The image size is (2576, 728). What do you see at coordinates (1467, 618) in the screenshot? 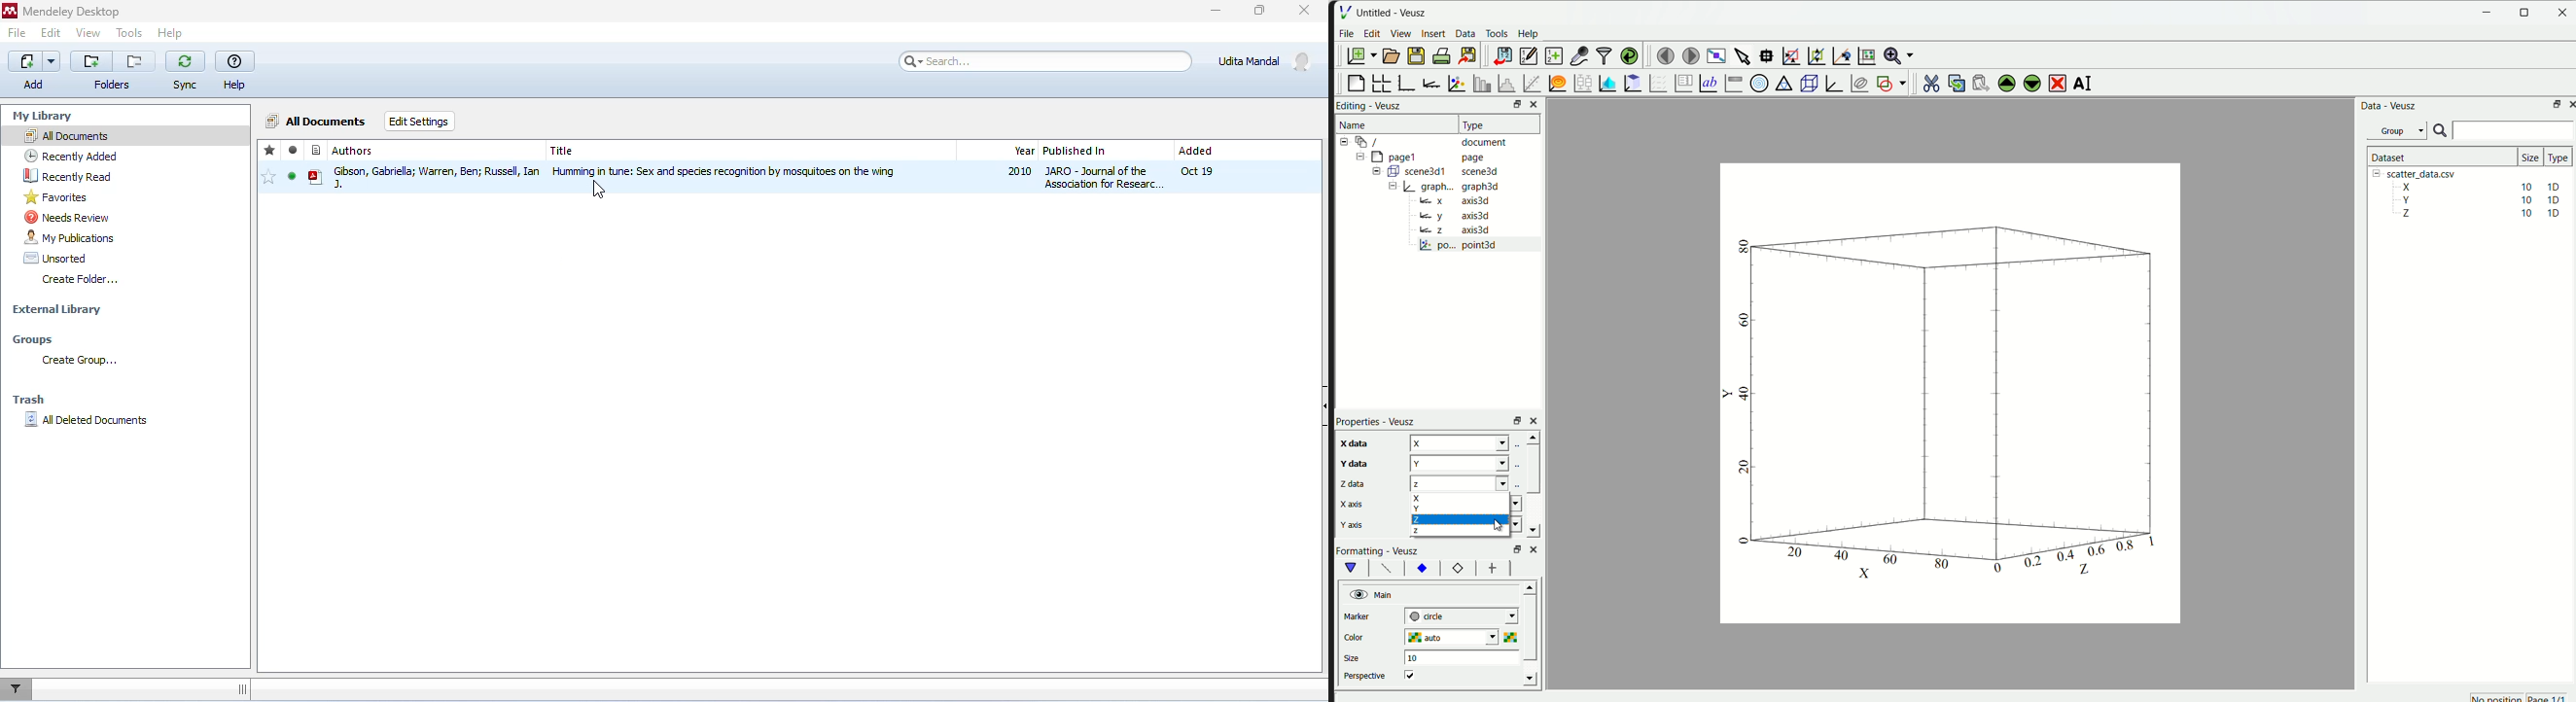
I see `| next-tick` at bounding box center [1467, 618].